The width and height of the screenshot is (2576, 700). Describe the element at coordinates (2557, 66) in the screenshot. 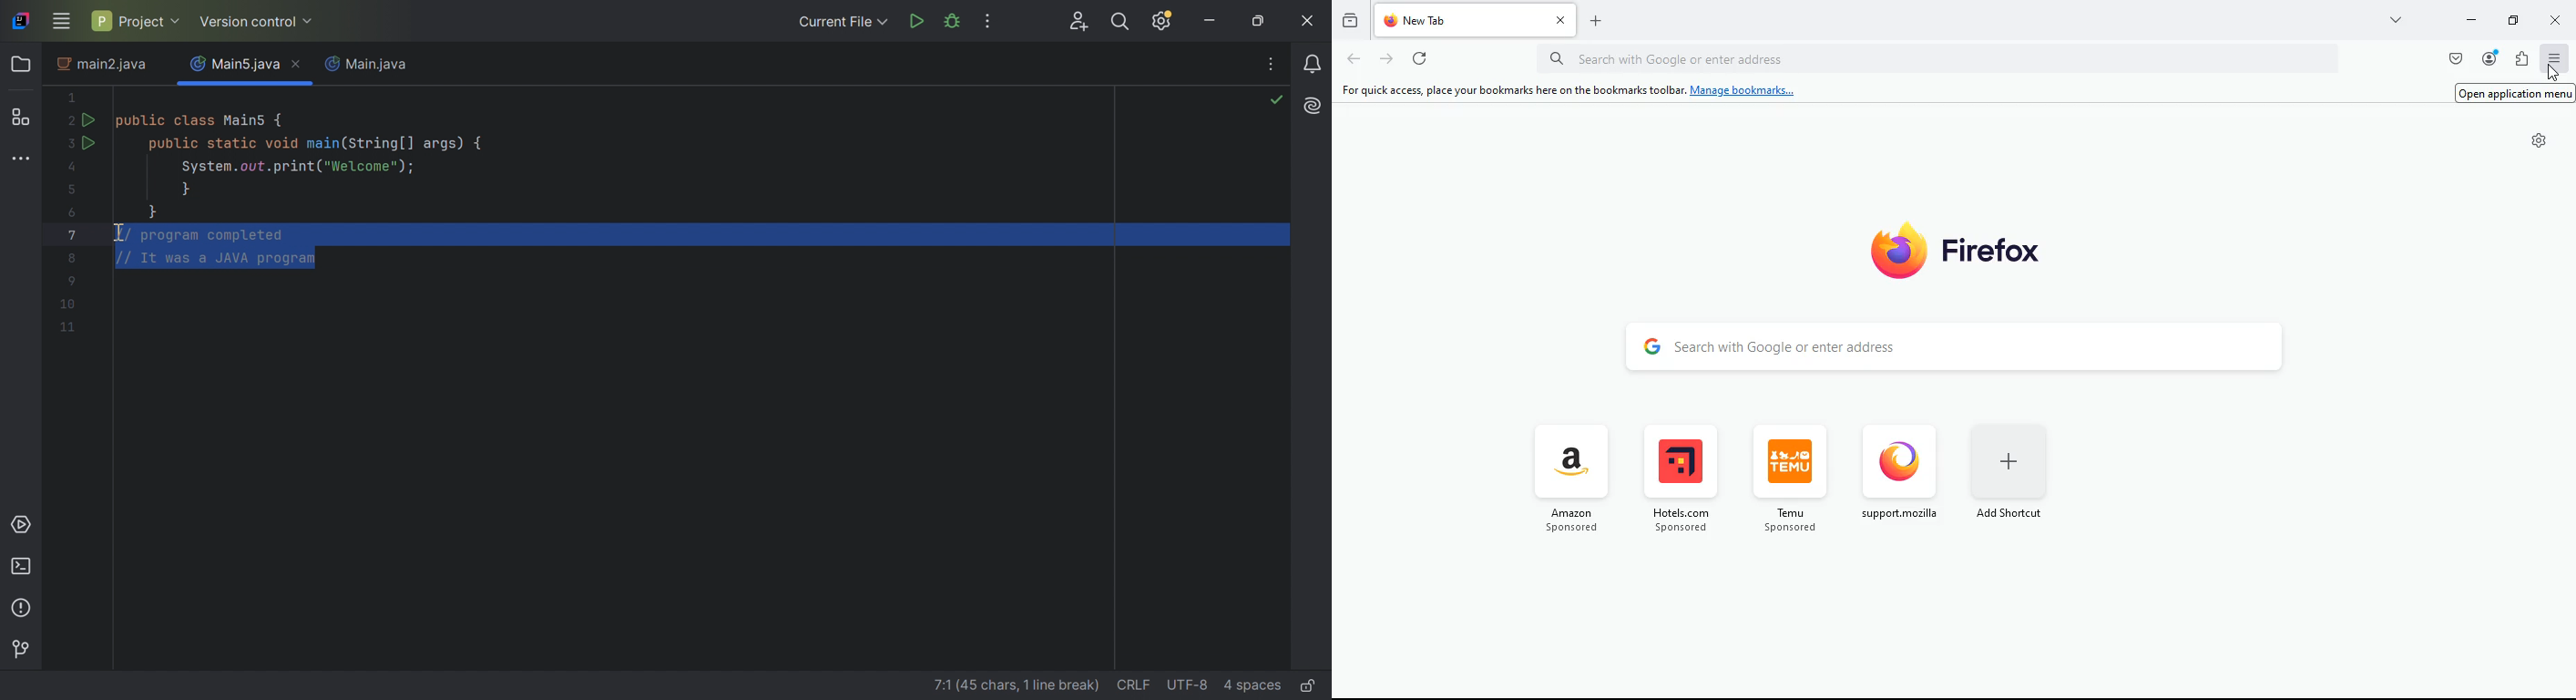

I see `Cursor` at that location.